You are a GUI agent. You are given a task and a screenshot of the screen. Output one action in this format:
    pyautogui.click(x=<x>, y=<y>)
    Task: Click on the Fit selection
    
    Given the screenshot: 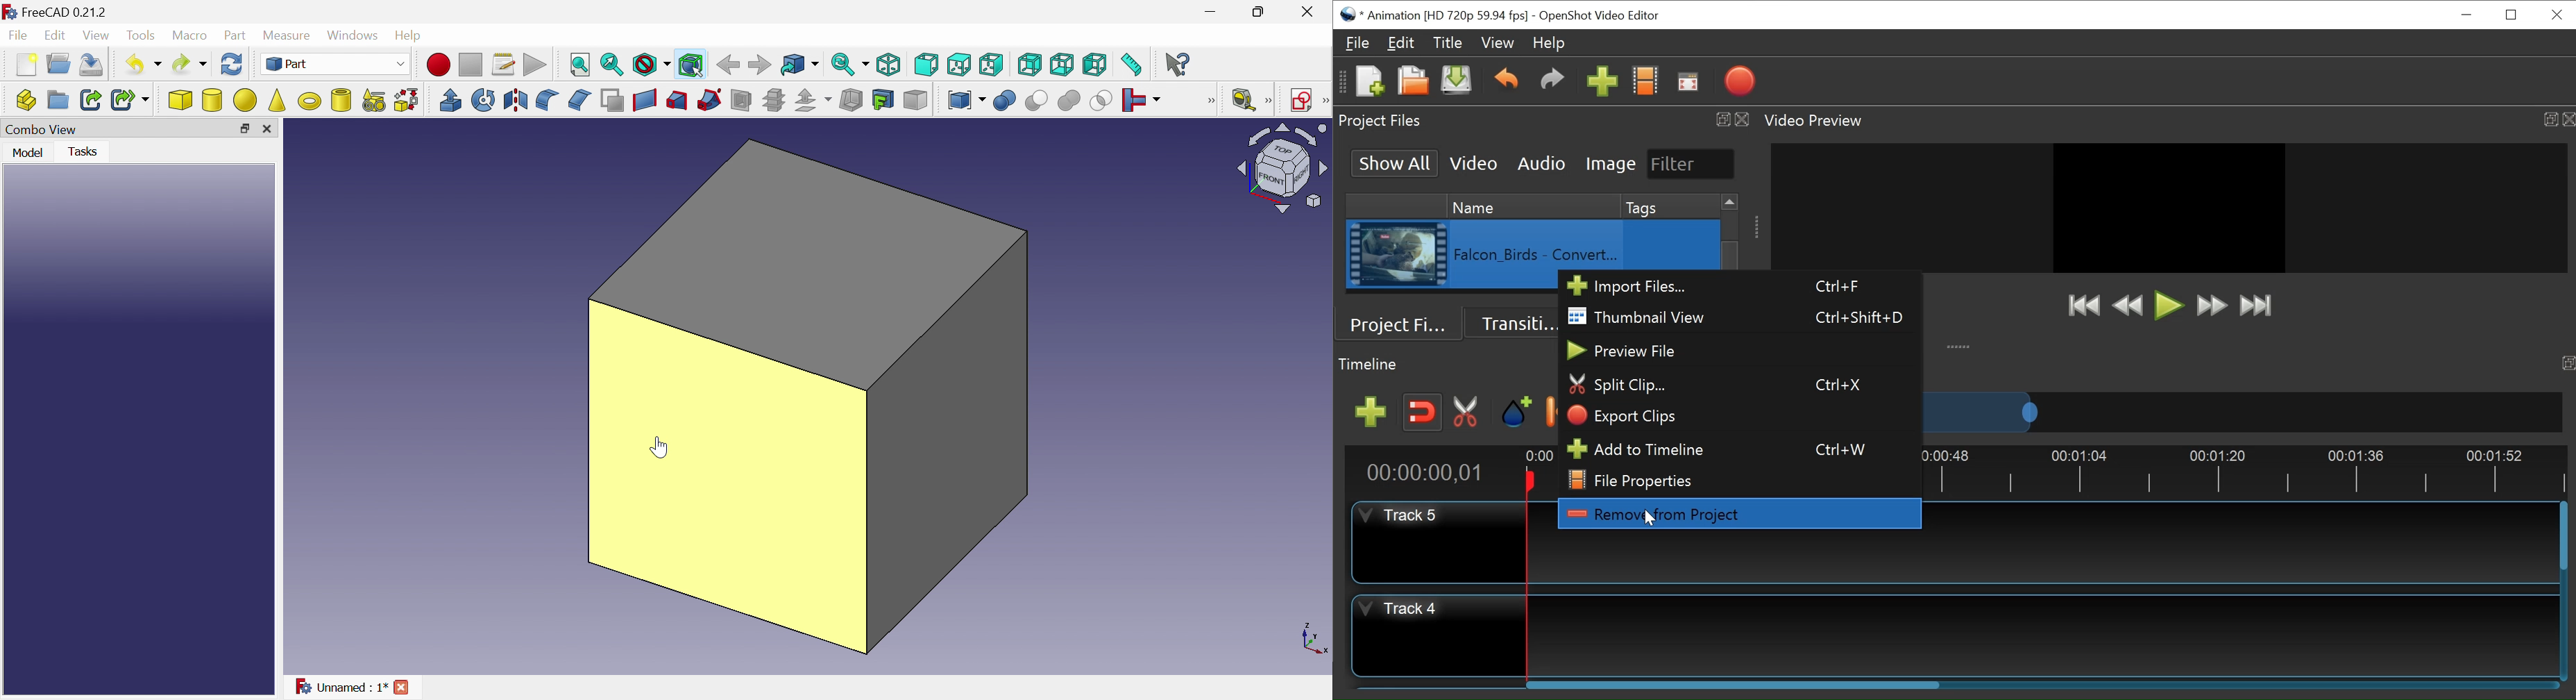 What is the action you would take?
    pyautogui.click(x=612, y=65)
    